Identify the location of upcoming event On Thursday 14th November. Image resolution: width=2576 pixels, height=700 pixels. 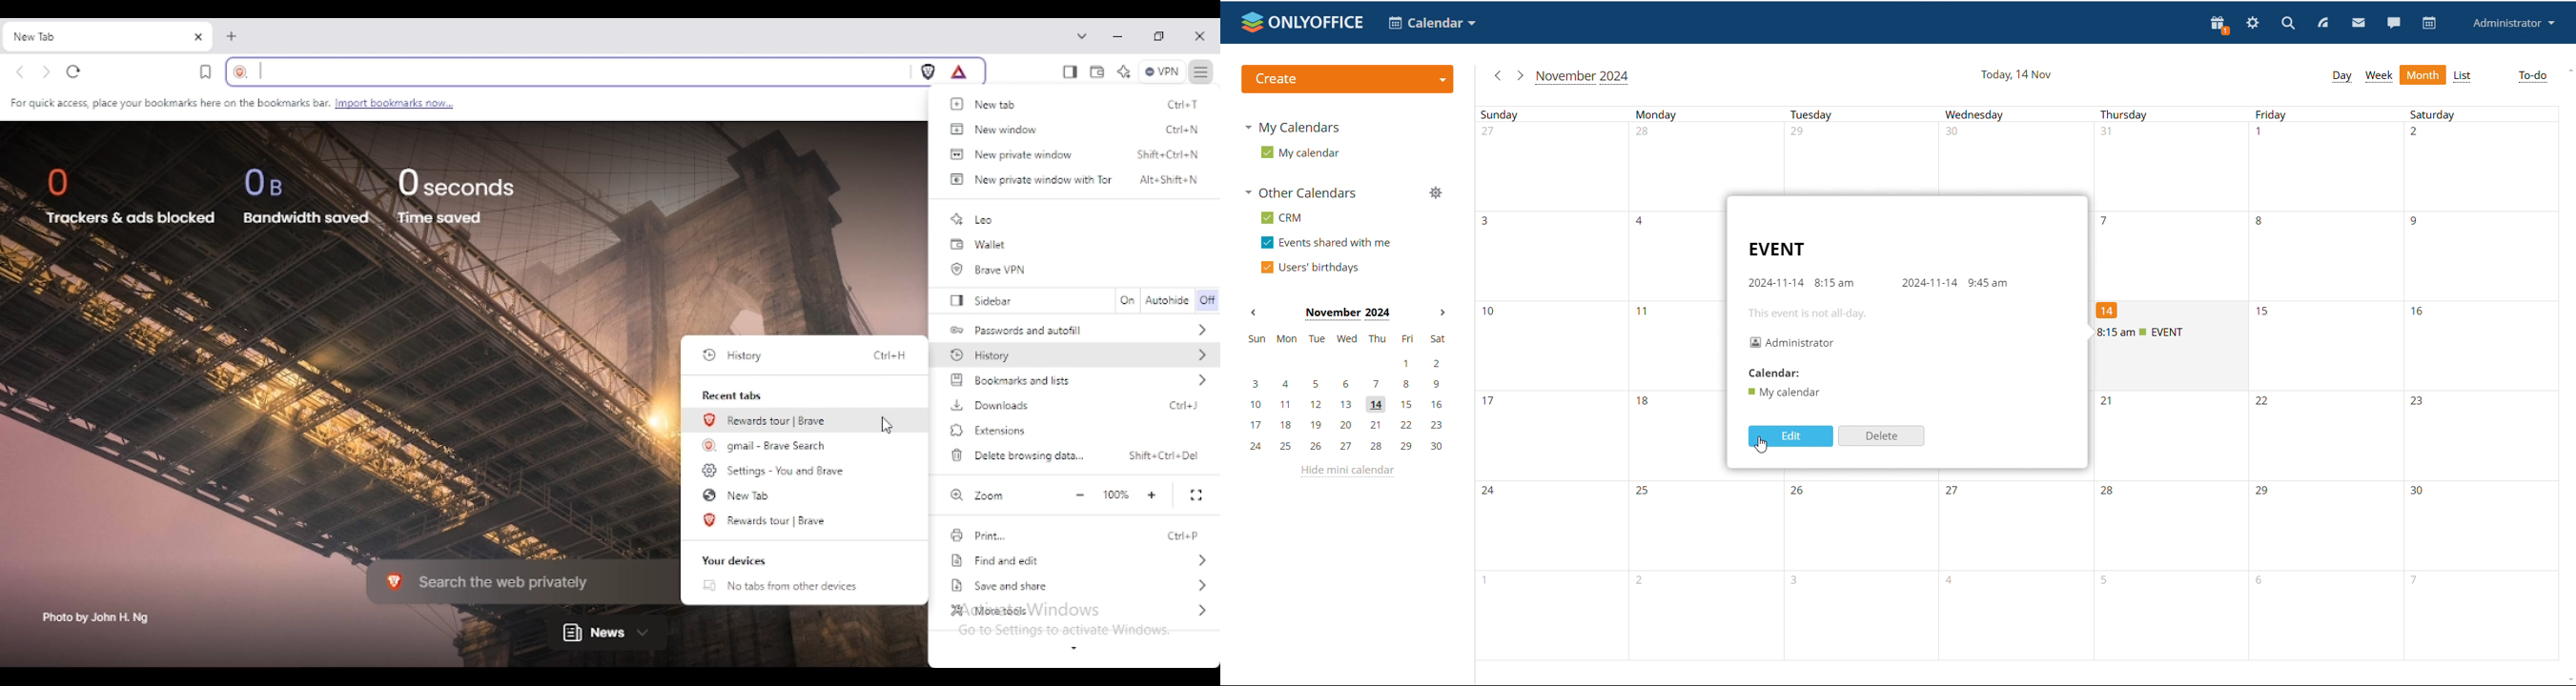
(2172, 332).